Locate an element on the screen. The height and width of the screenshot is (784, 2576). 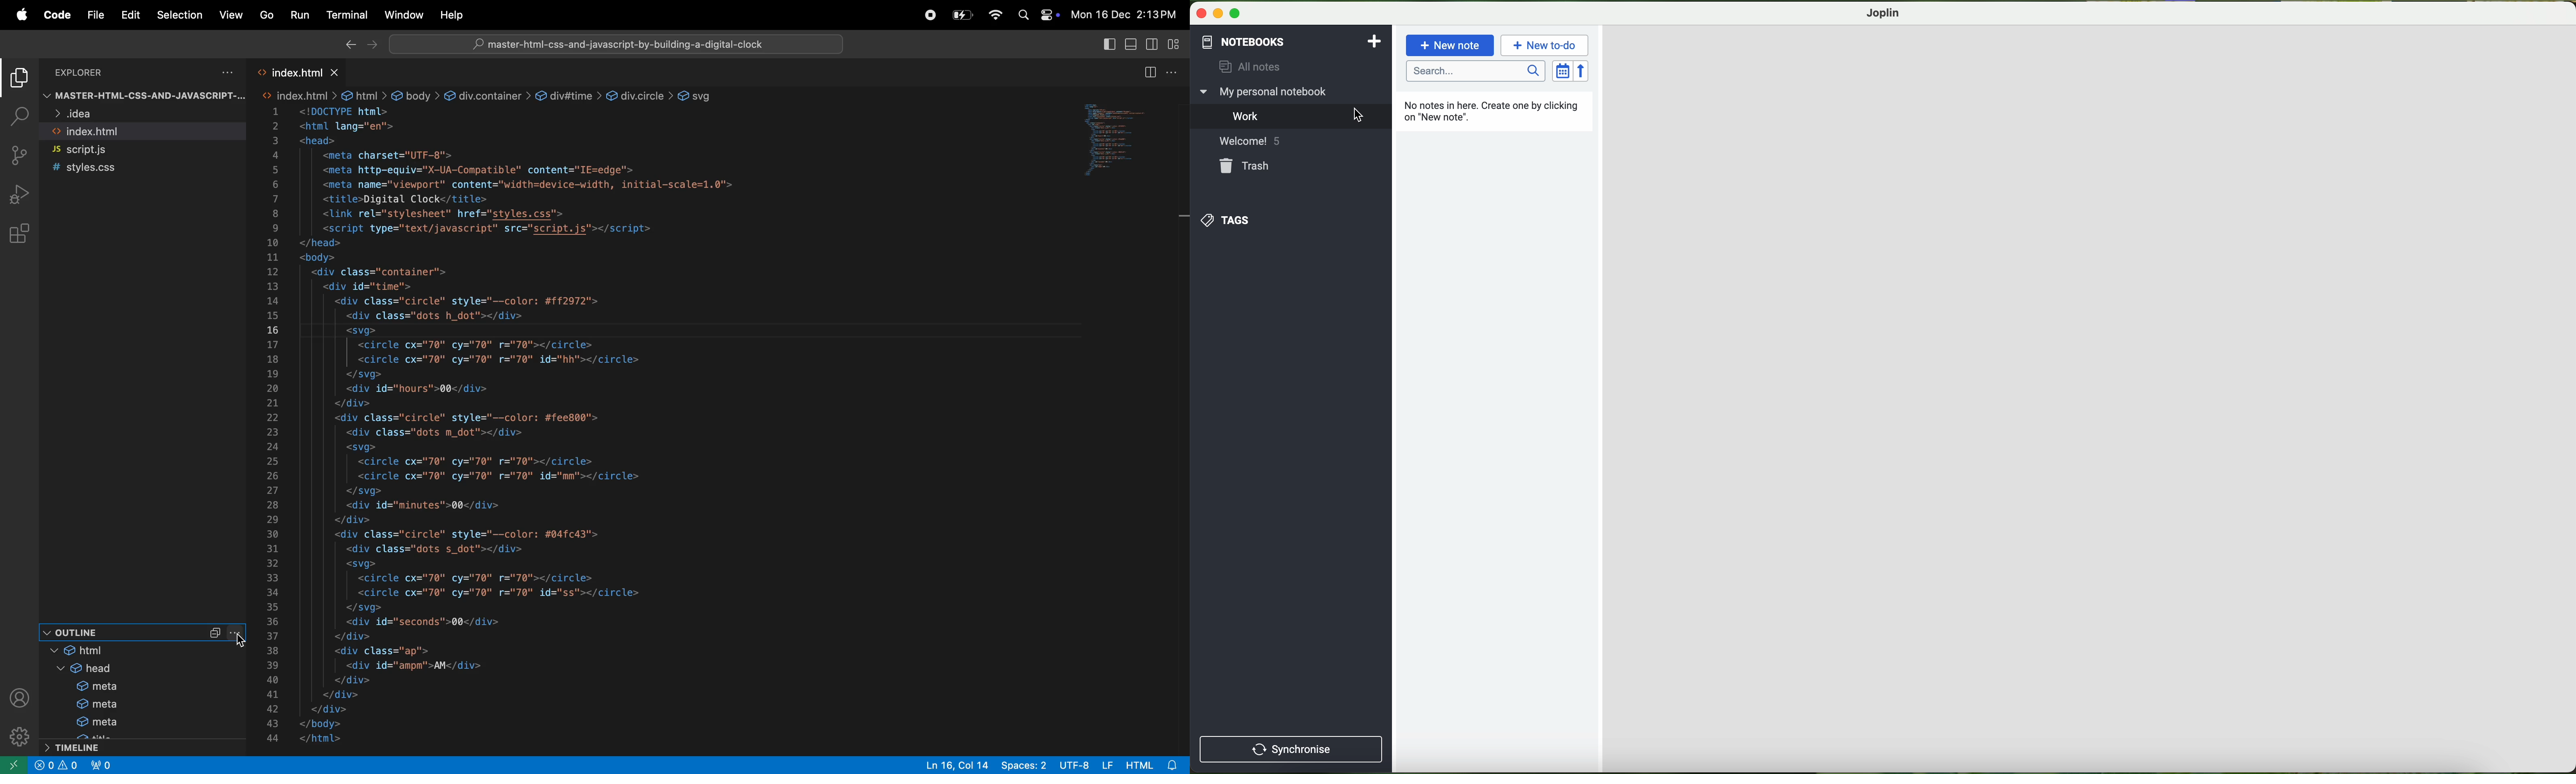
pointer on the notebooks button is located at coordinates (1262, 42).